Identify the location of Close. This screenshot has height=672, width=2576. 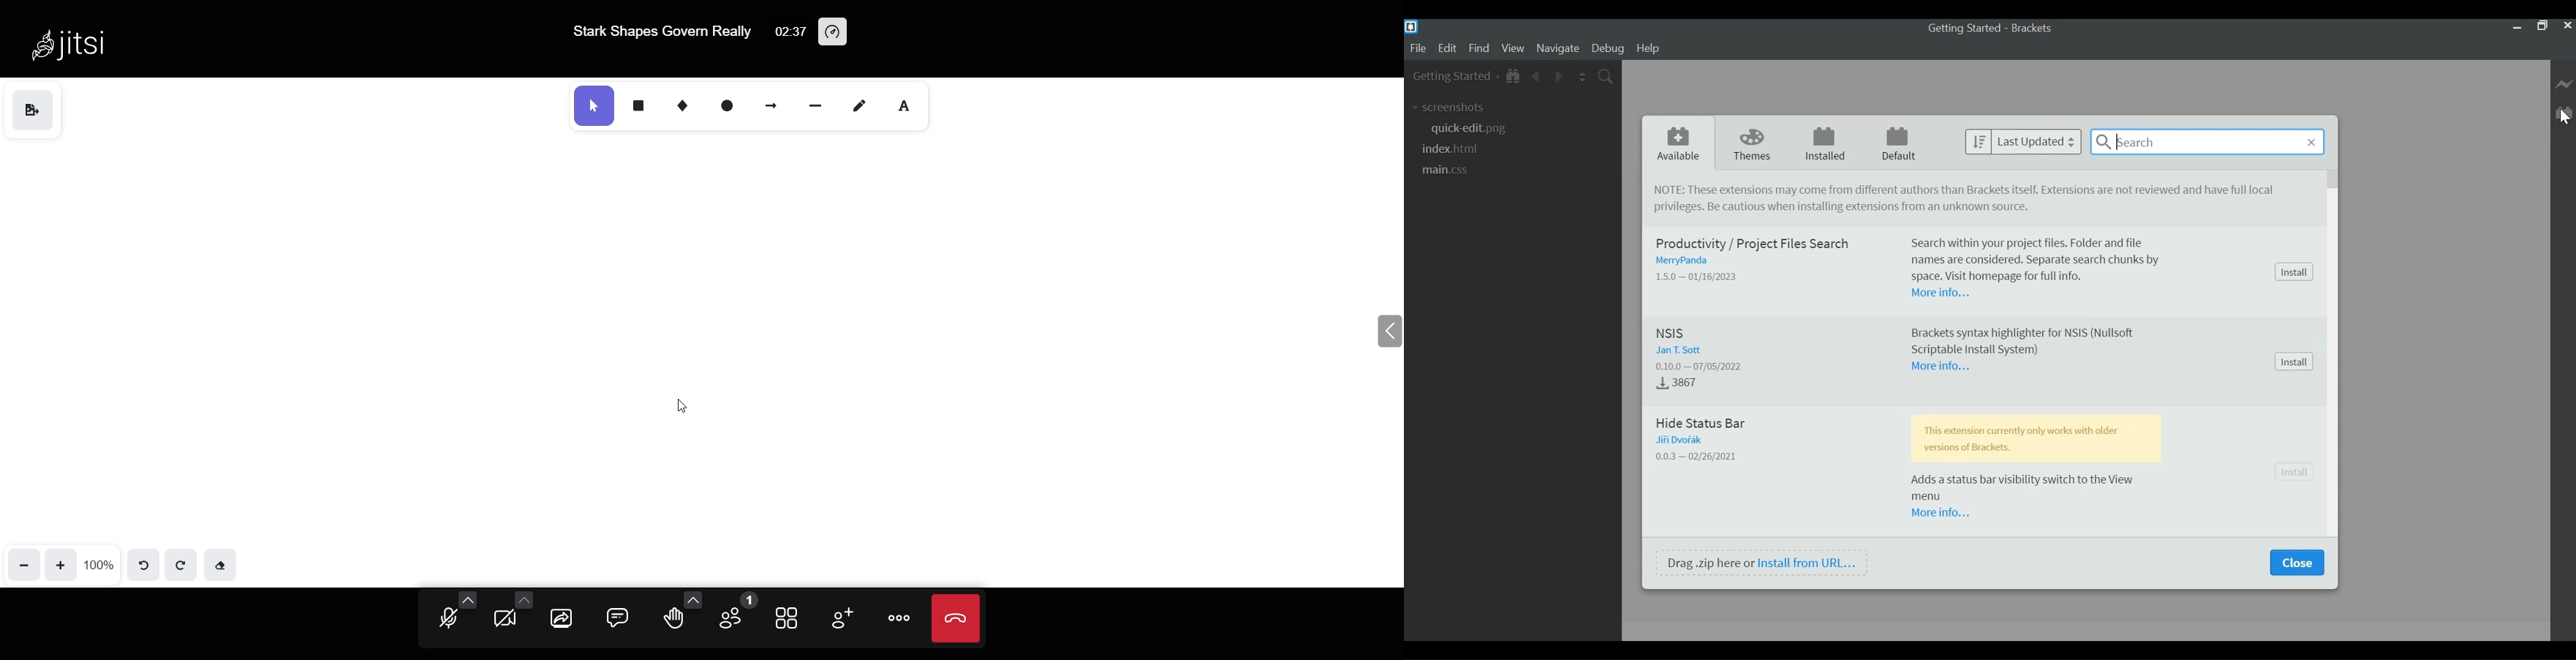
(2297, 563).